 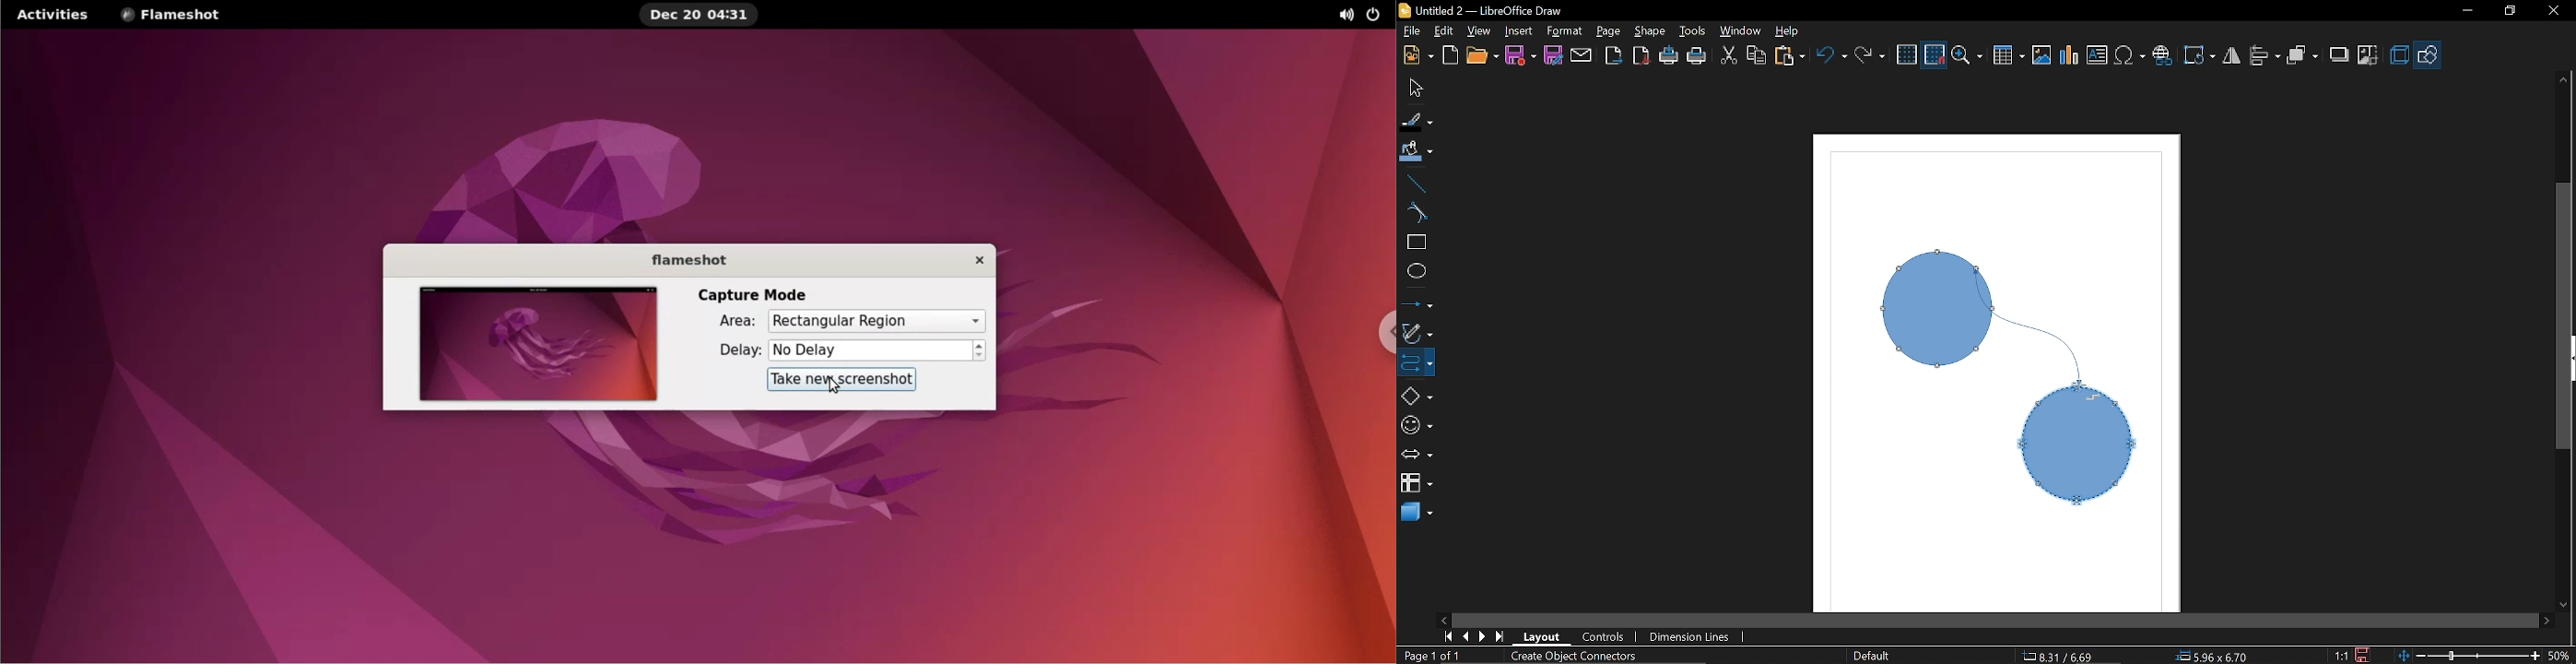 What do you see at coordinates (2567, 608) in the screenshot?
I see `Move down` at bounding box center [2567, 608].